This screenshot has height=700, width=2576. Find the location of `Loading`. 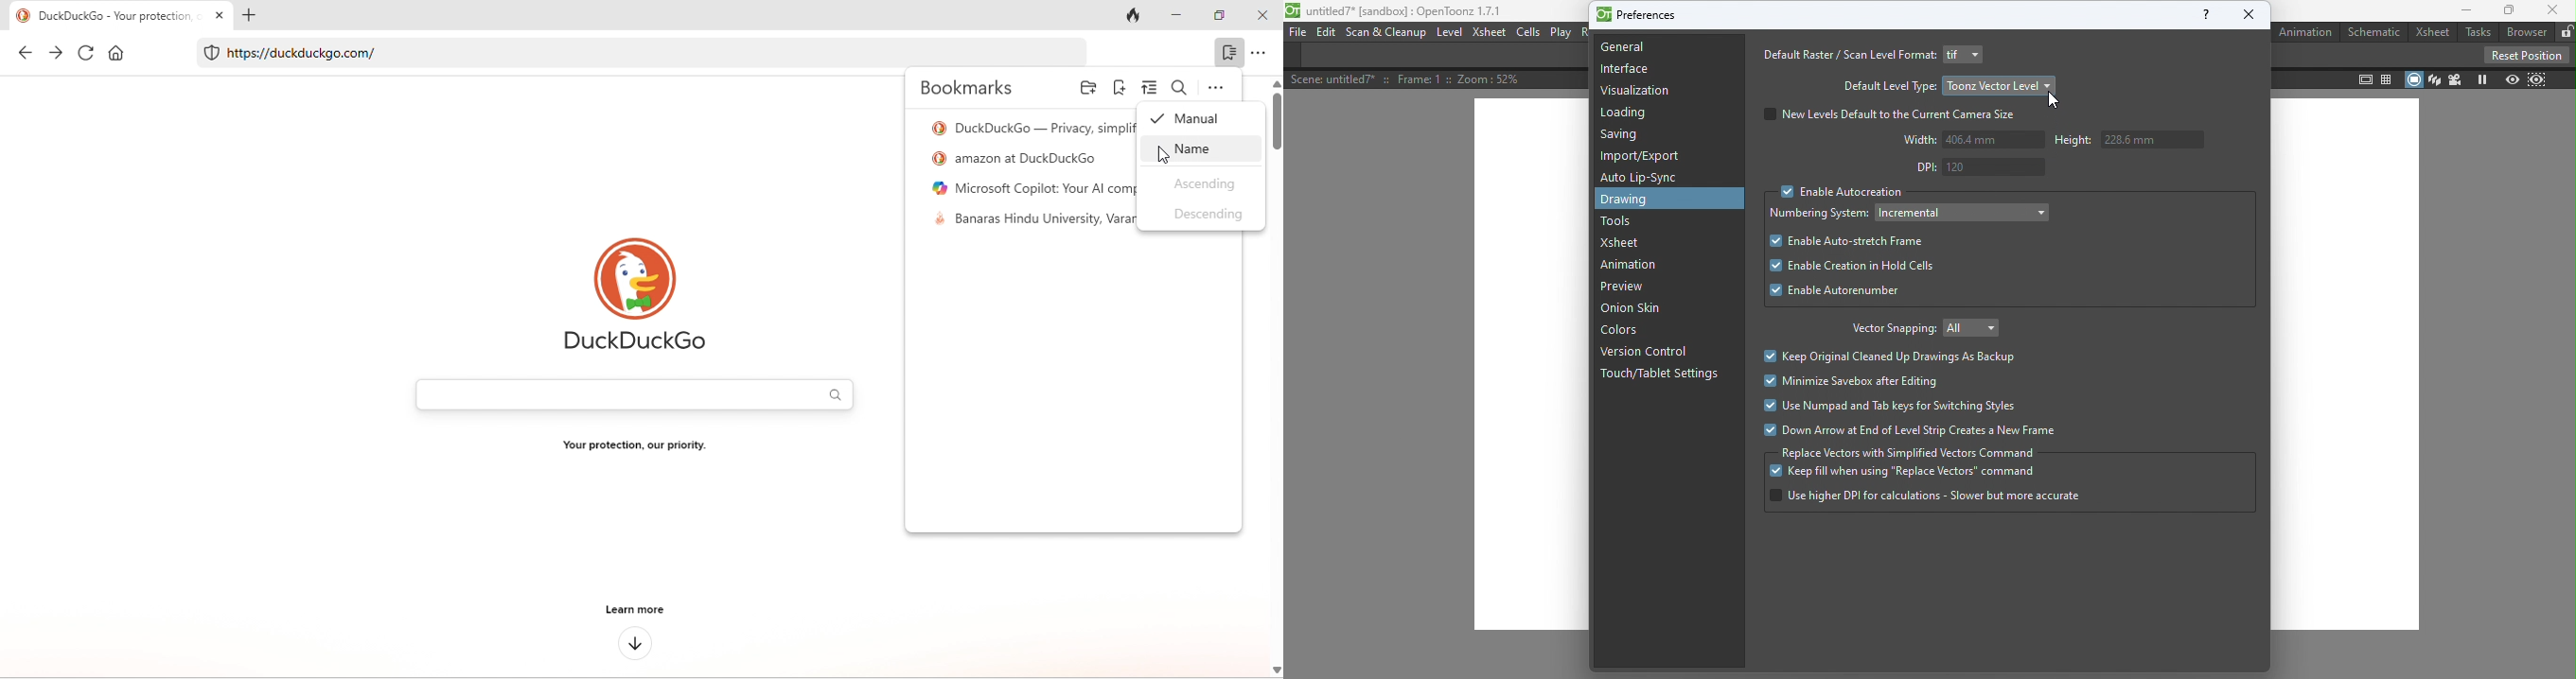

Loading is located at coordinates (1625, 113).